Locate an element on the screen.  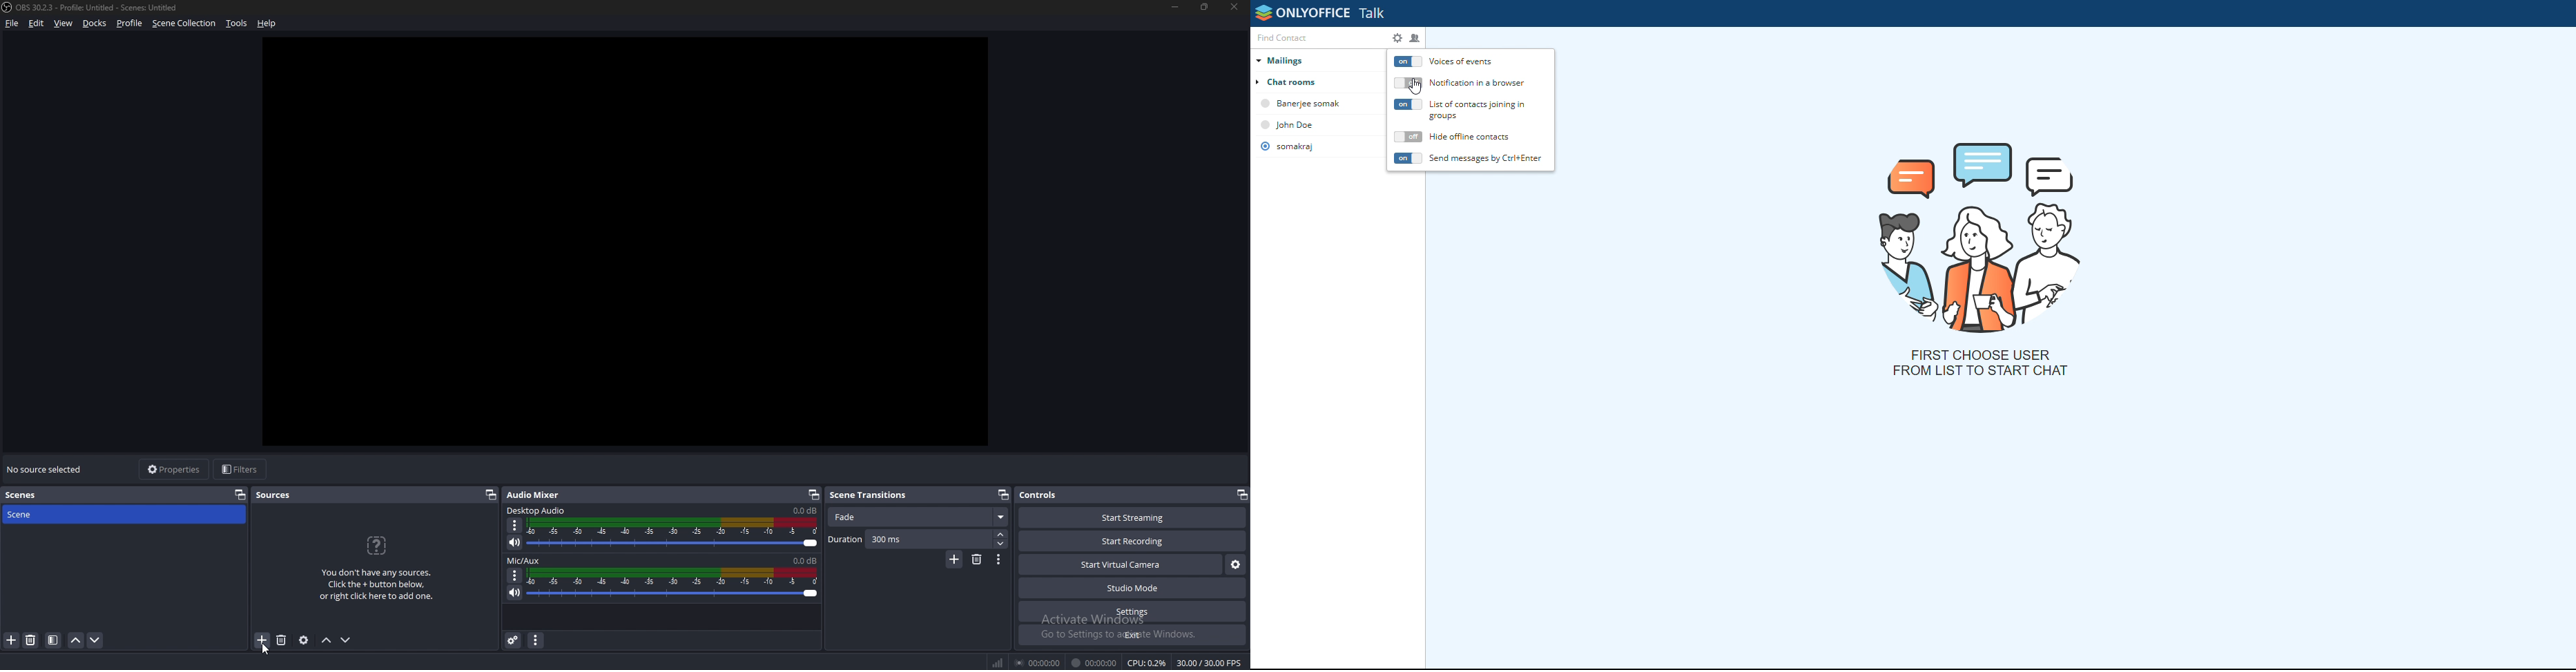
fade is located at coordinates (919, 517).